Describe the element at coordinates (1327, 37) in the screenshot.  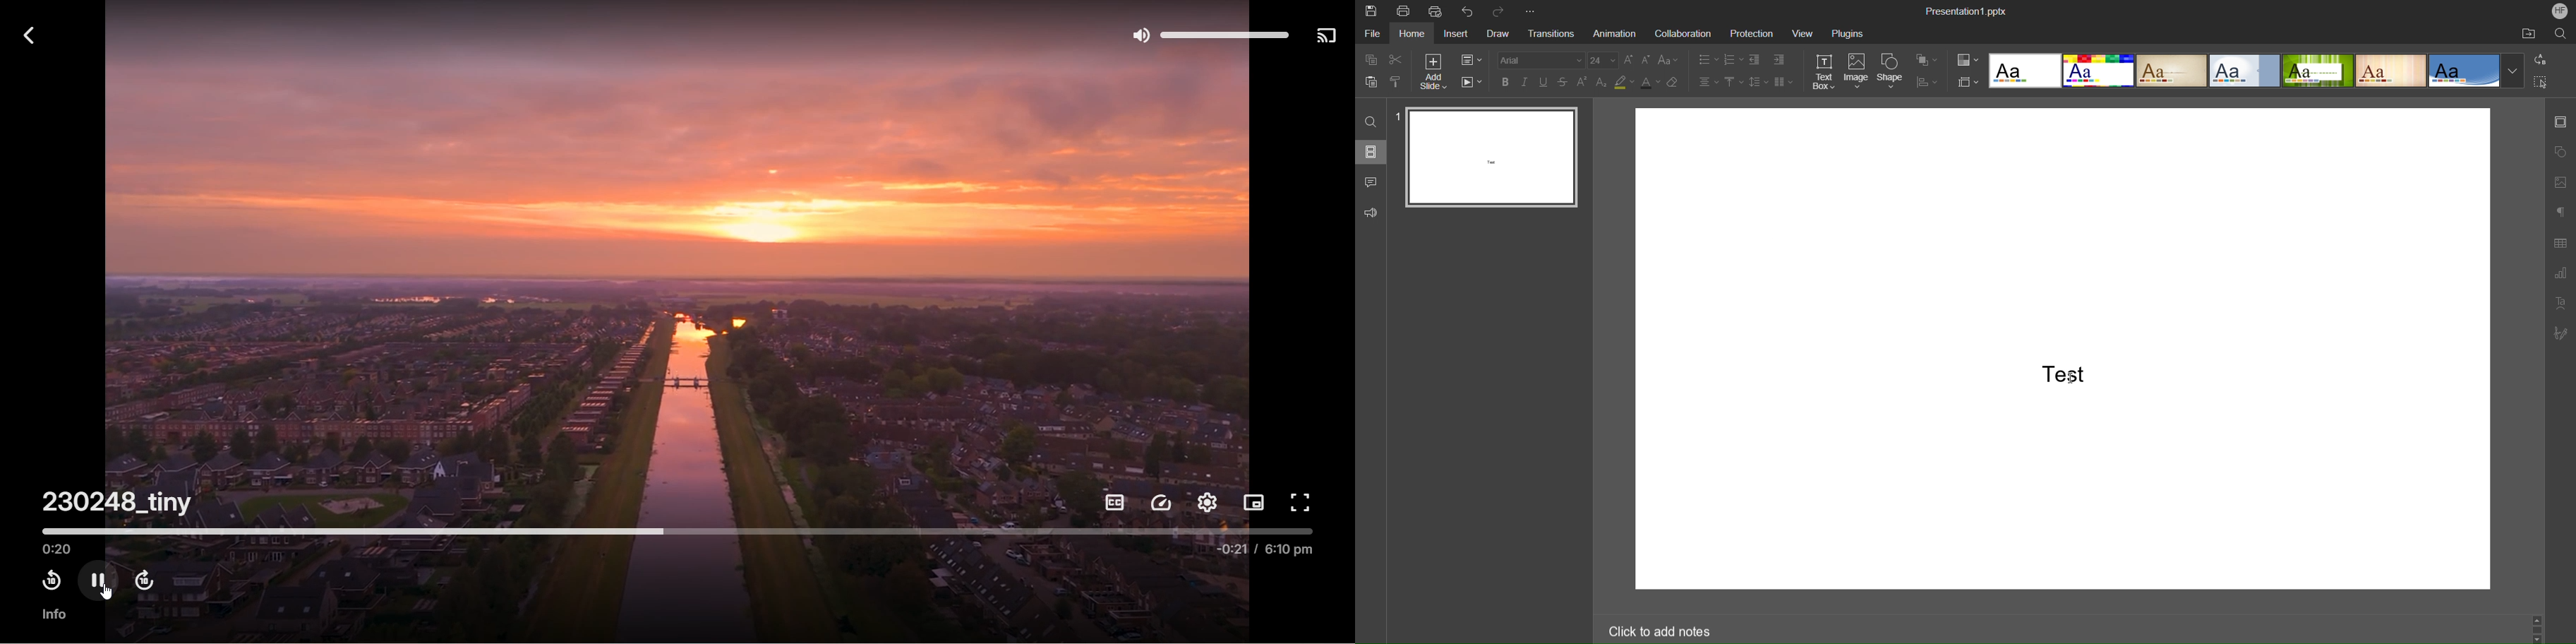
I see `play on another device` at that location.